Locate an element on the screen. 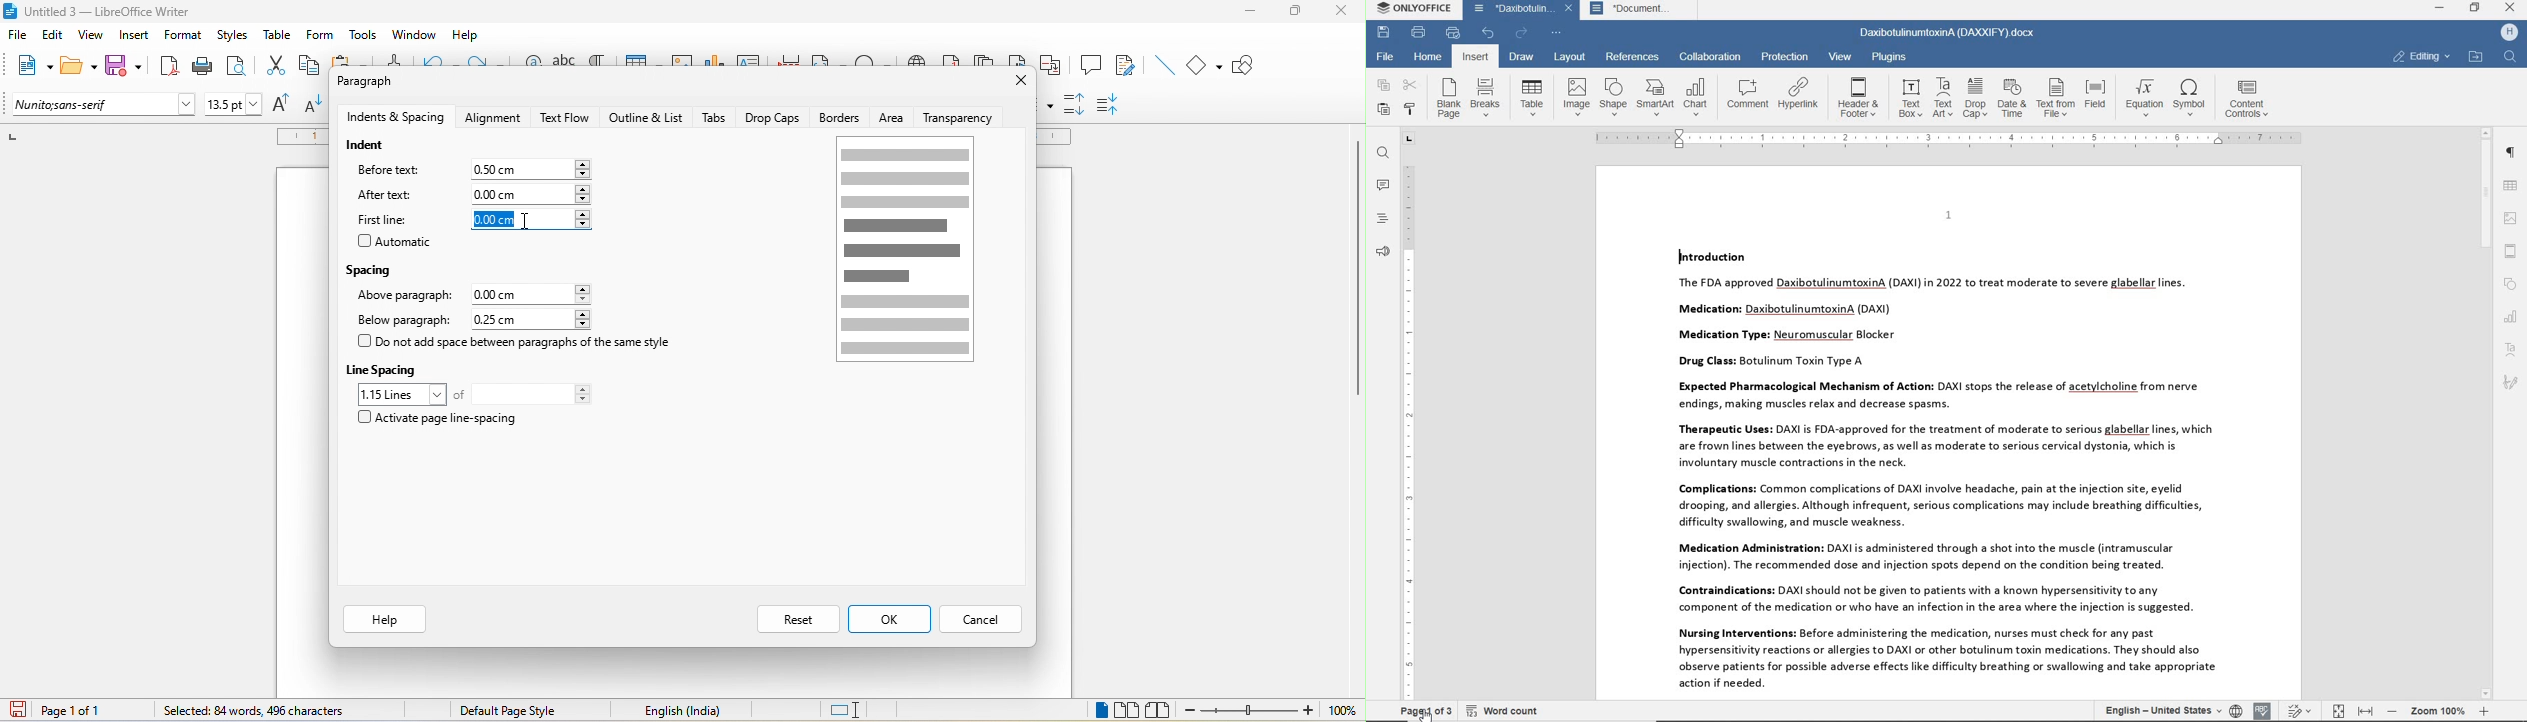 The width and height of the screenshot is (2548, 728). plugins is located at coordinates (1892, 56).